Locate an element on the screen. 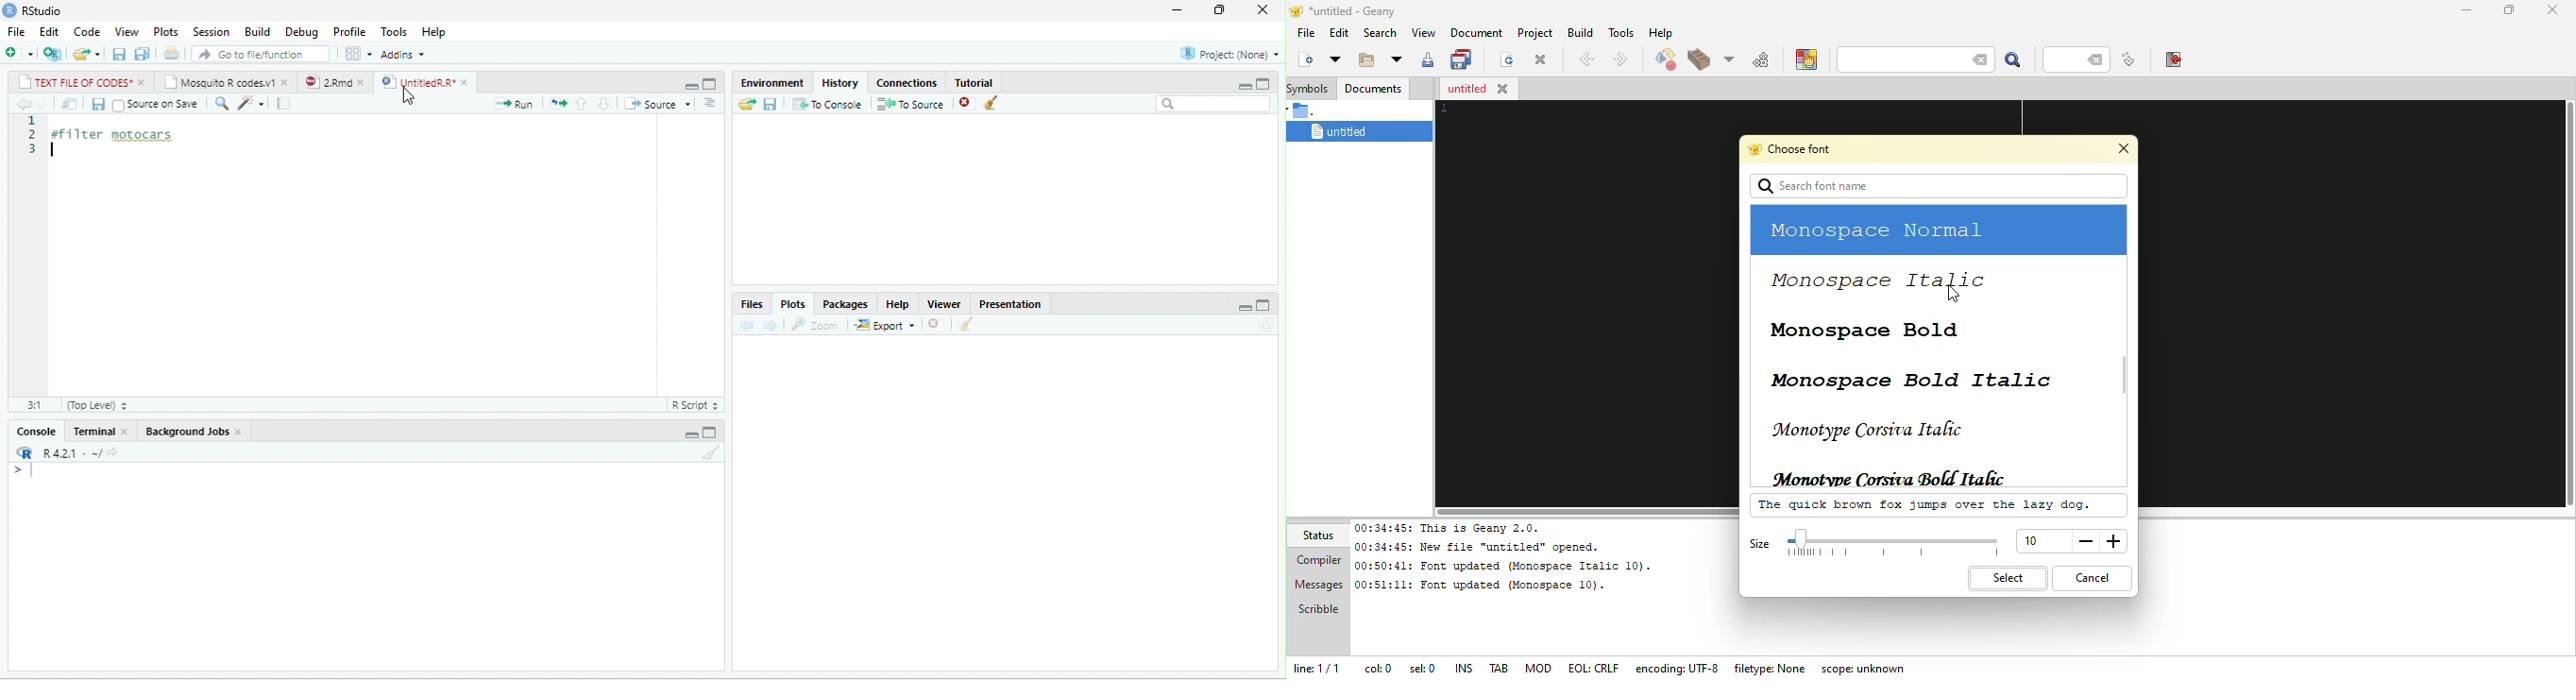 This screenshot has height=700, width=2576. minimize is located at coordinates (1177, 10).